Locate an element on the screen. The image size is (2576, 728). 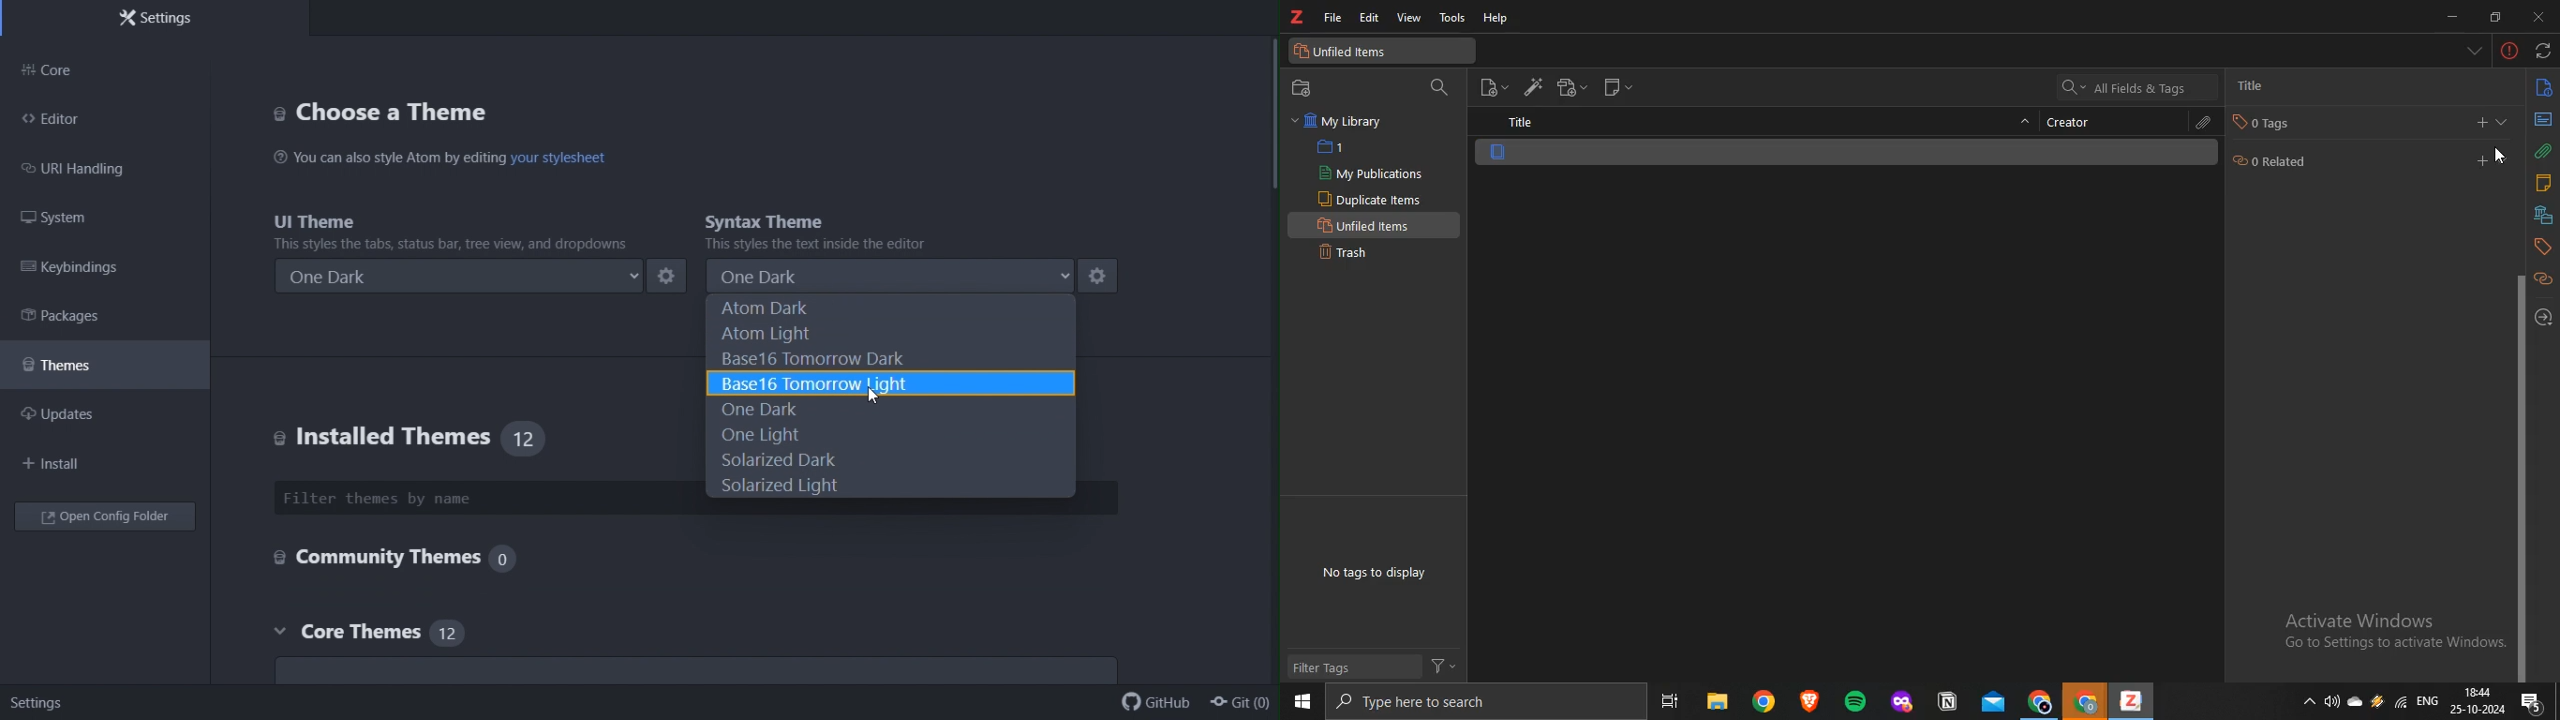
tags is located at coordinates (2543, 248).